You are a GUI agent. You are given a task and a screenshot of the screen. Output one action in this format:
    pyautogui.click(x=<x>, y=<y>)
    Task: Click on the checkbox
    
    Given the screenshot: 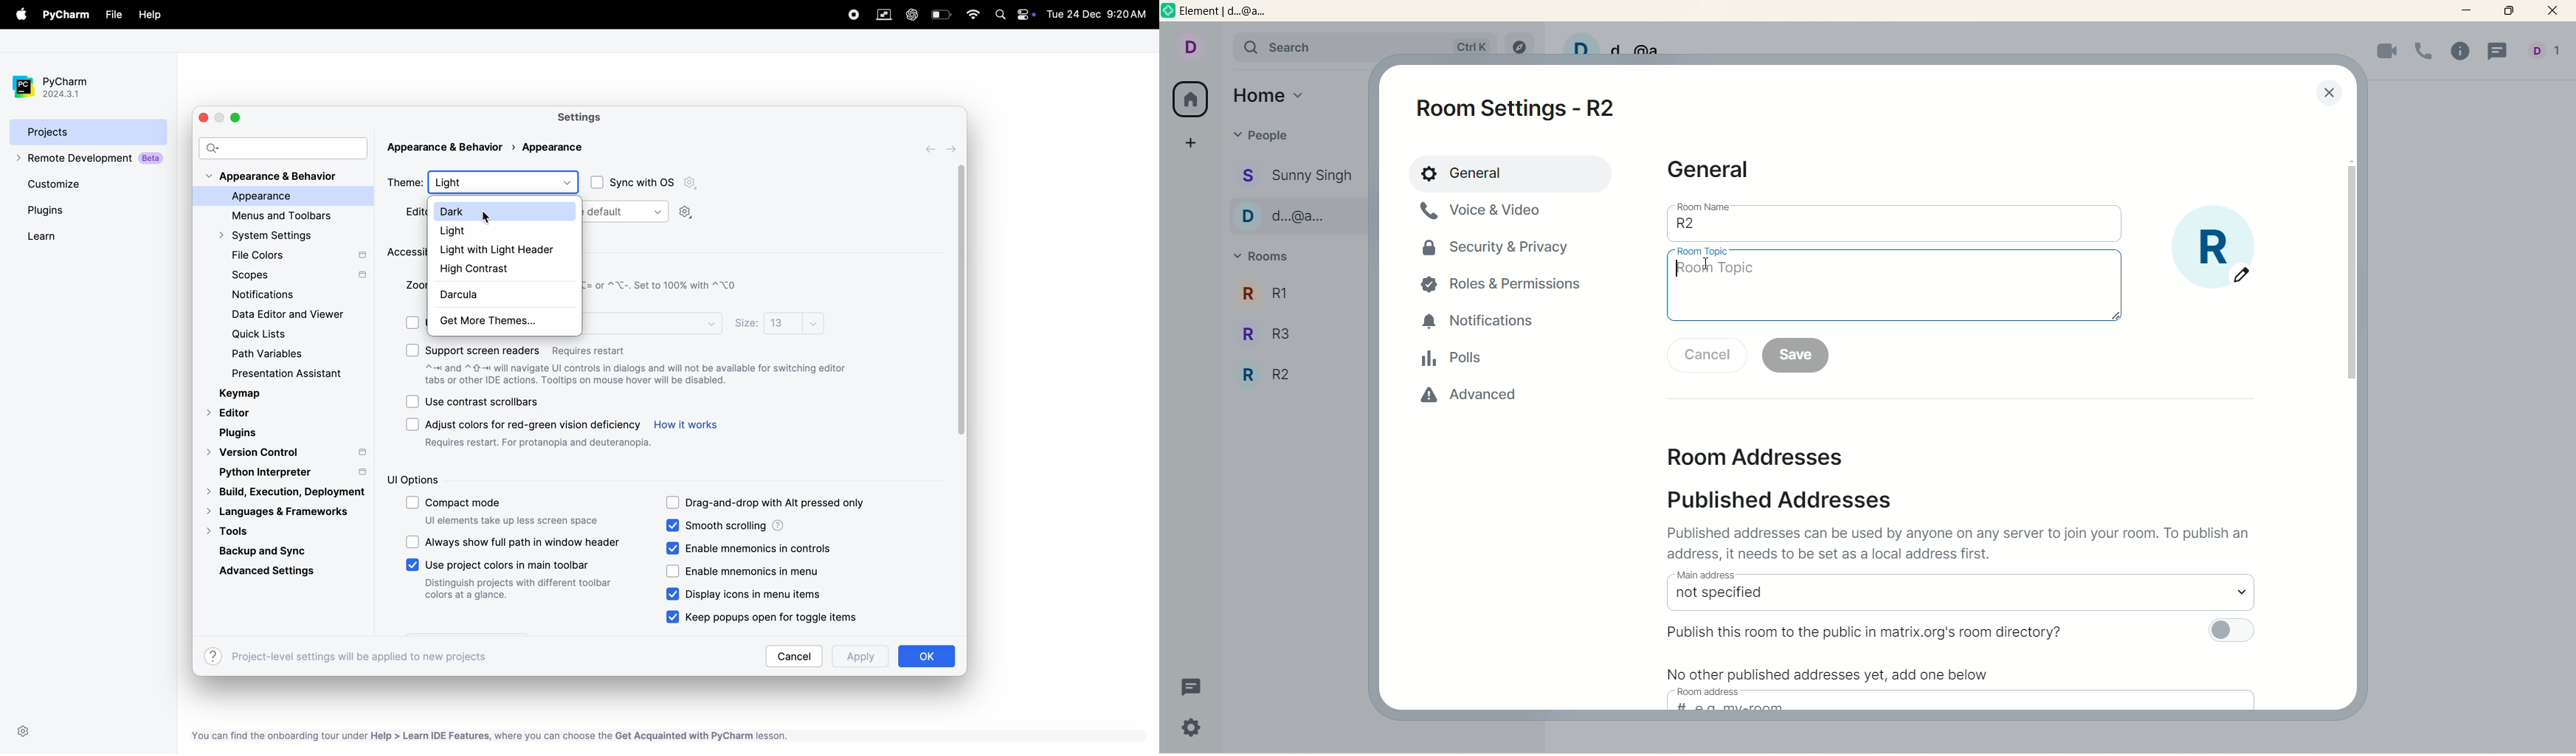 What is the action you would take?
    pyautogui.click(x=674, y=572)
    